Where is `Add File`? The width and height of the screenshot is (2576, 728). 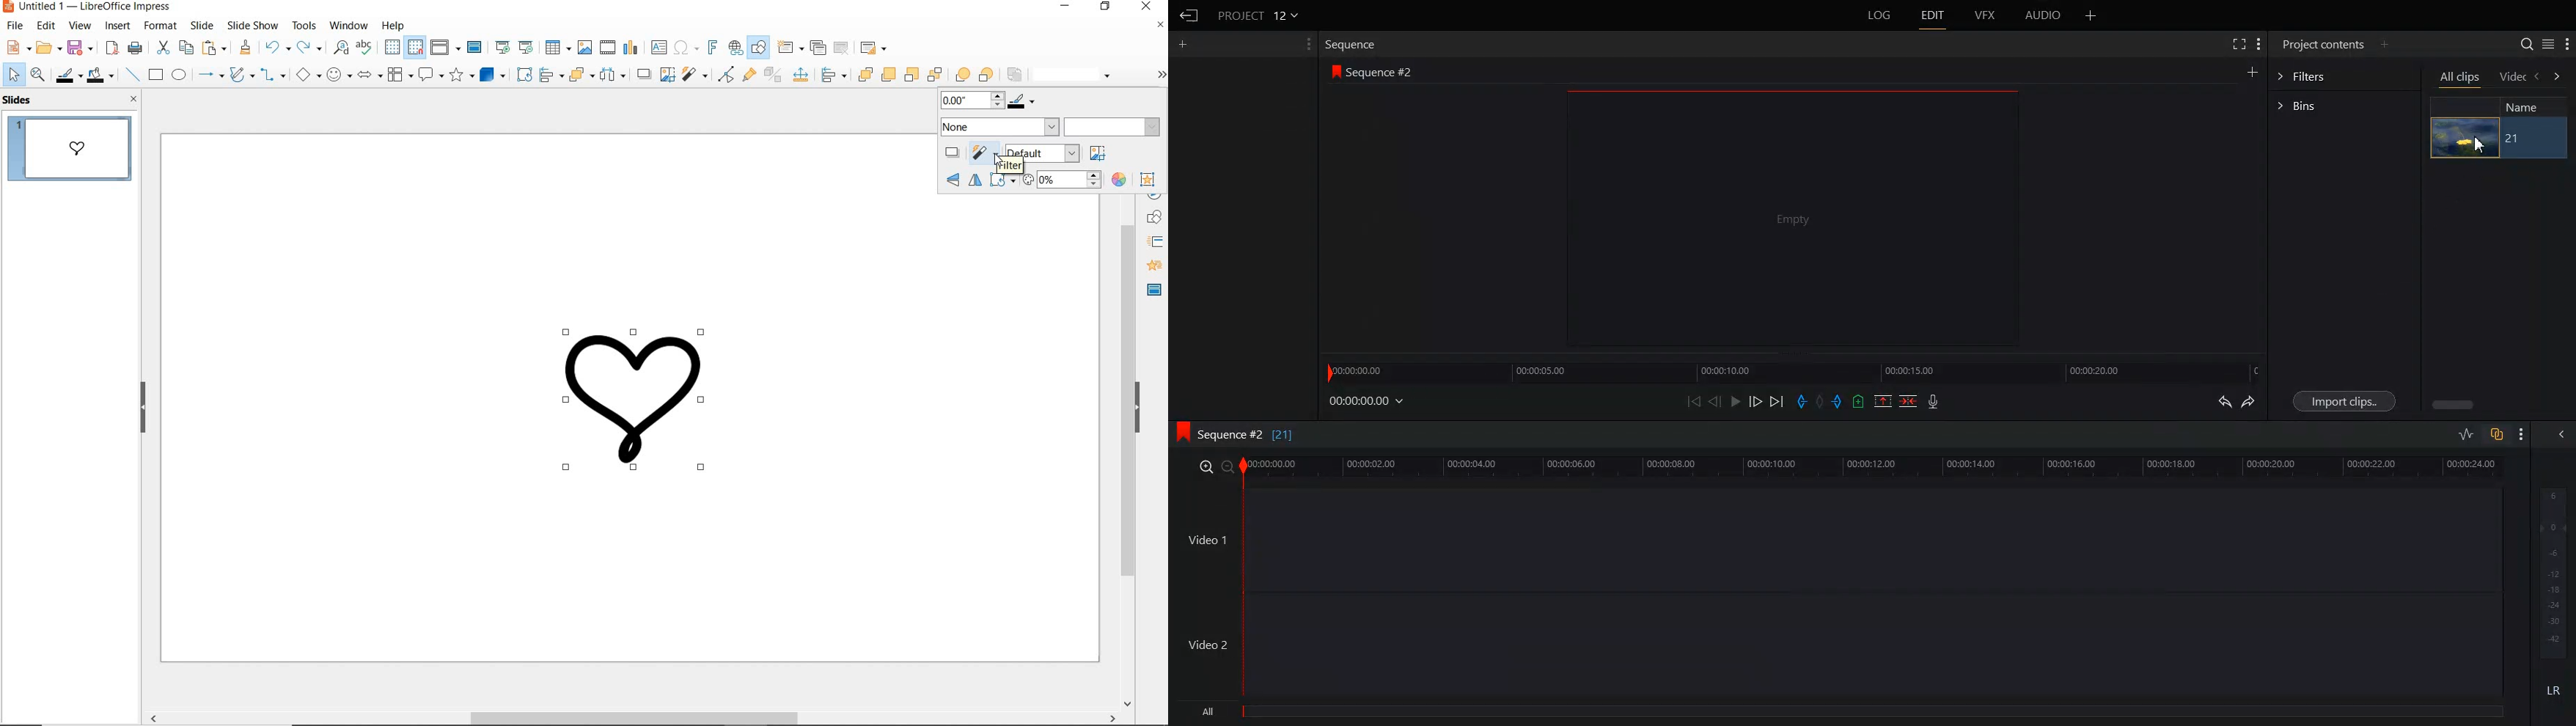 Add File is located at coordinates (2091, 15).